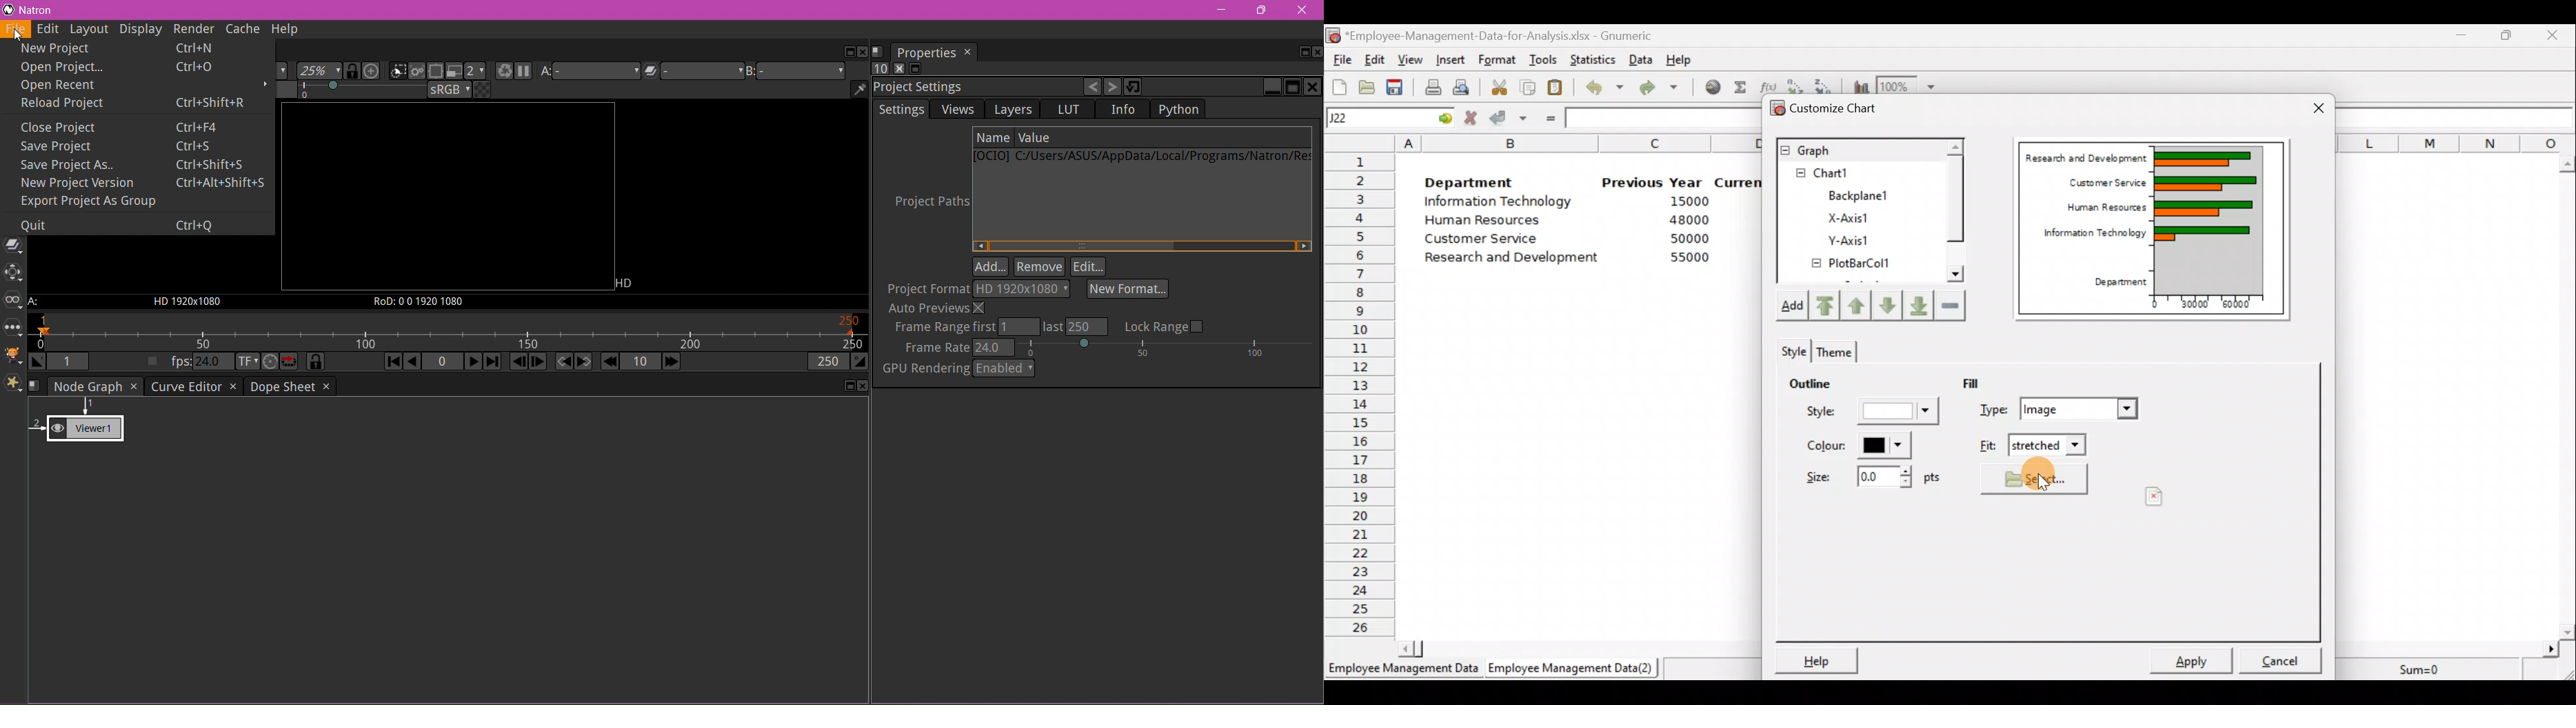 The height and width of the screenshot is (728, 2576). What do you see at coordinates (1376, 59) in the screenshot?
I see `Edit` at bounding box center [1376, 59].